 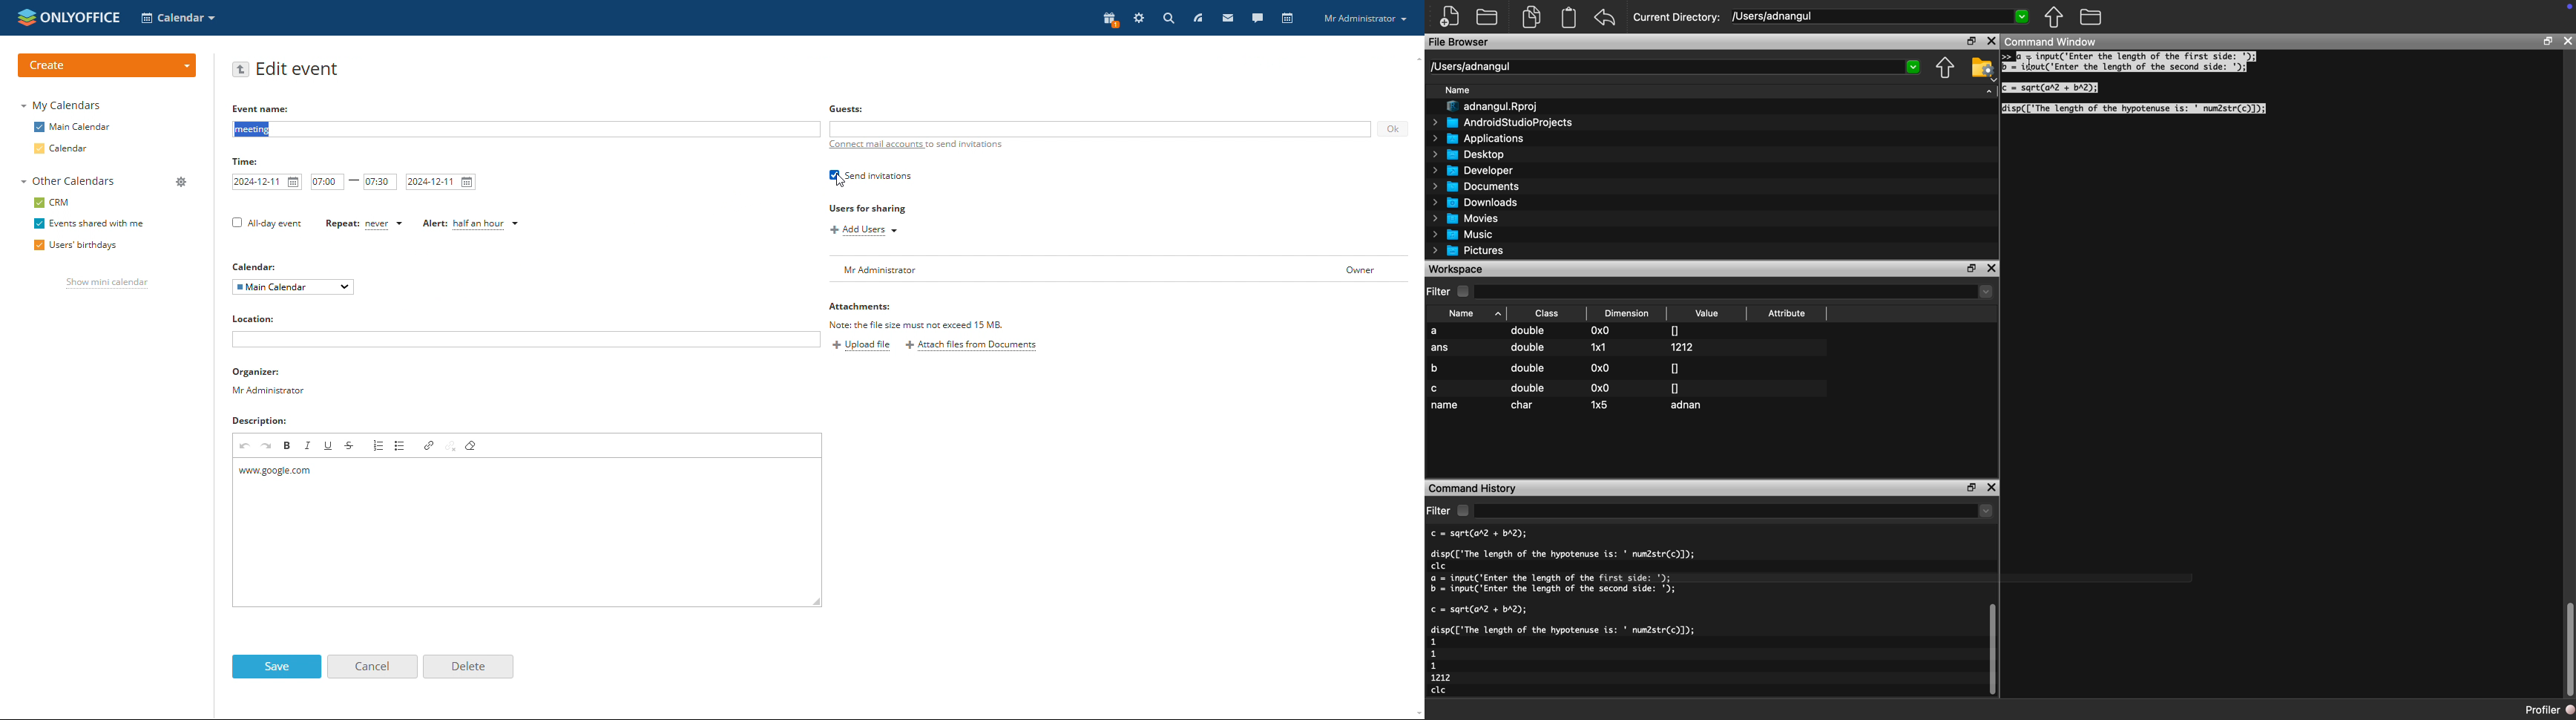 I want to click on Name, so click(x=1462, y=91).